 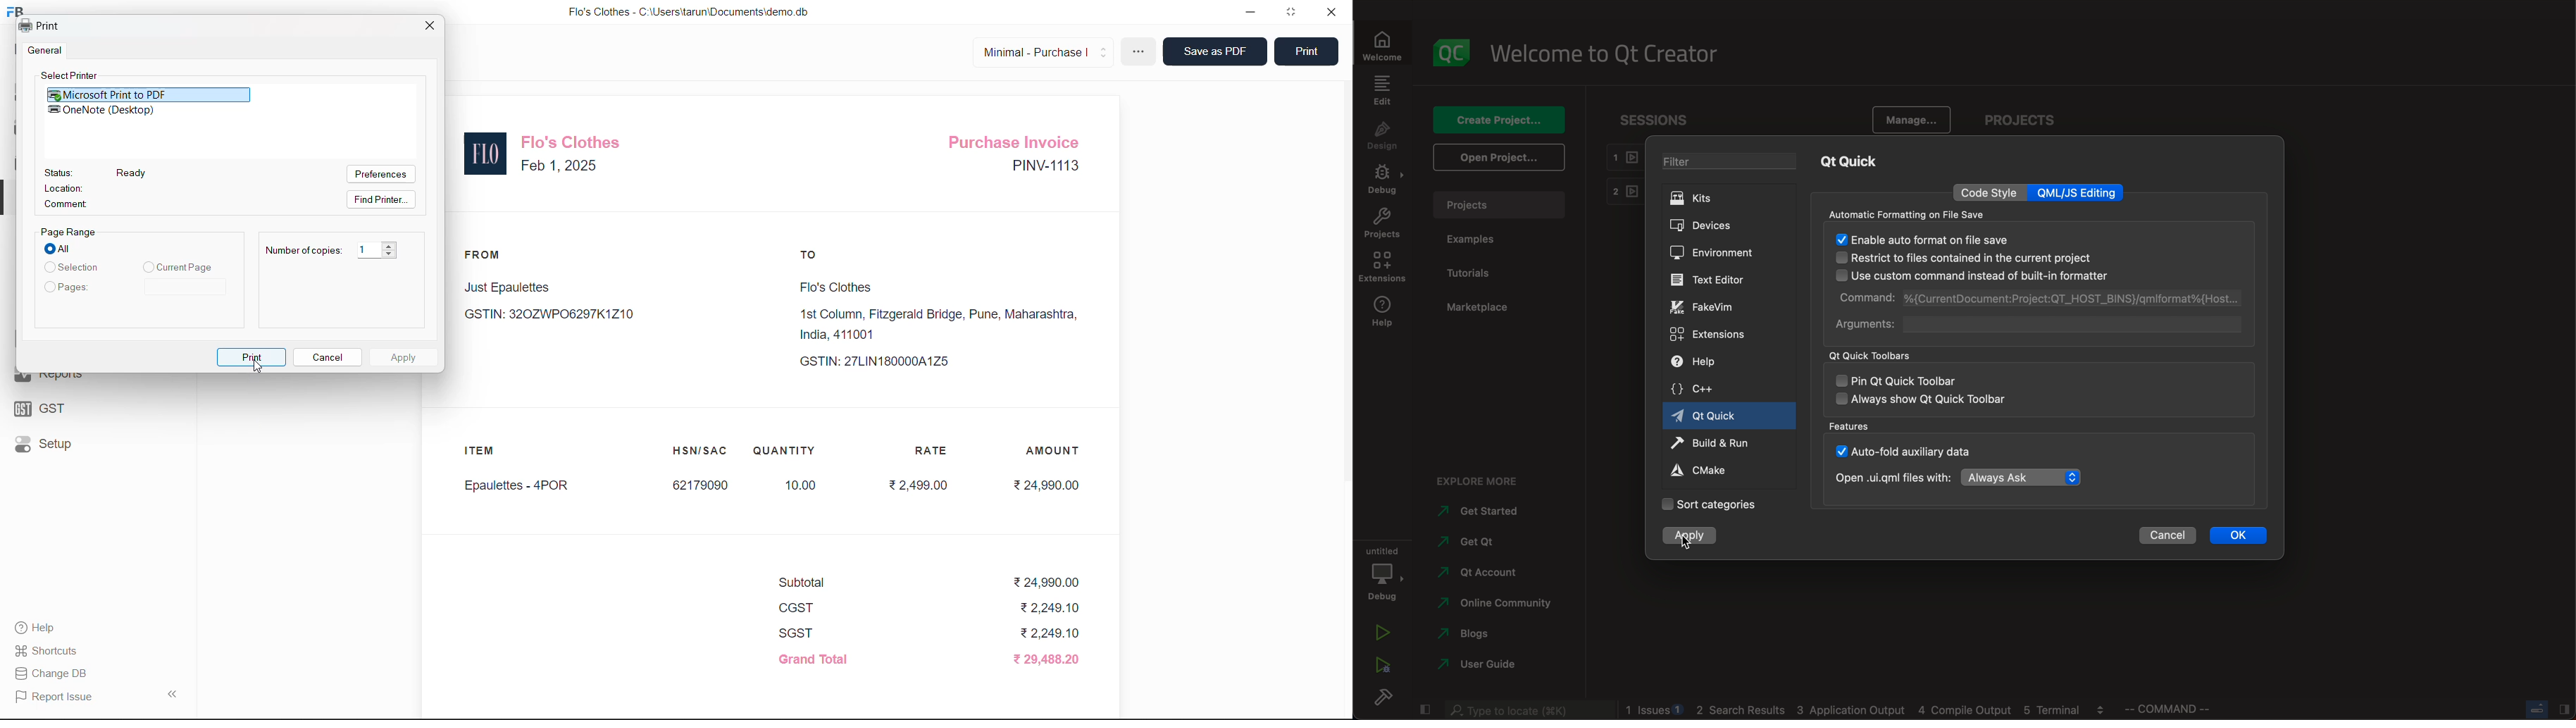 What do you see at coordinates (1869, 711) in the screenshot?
I see `logs` at bounding box center [1869, 711].